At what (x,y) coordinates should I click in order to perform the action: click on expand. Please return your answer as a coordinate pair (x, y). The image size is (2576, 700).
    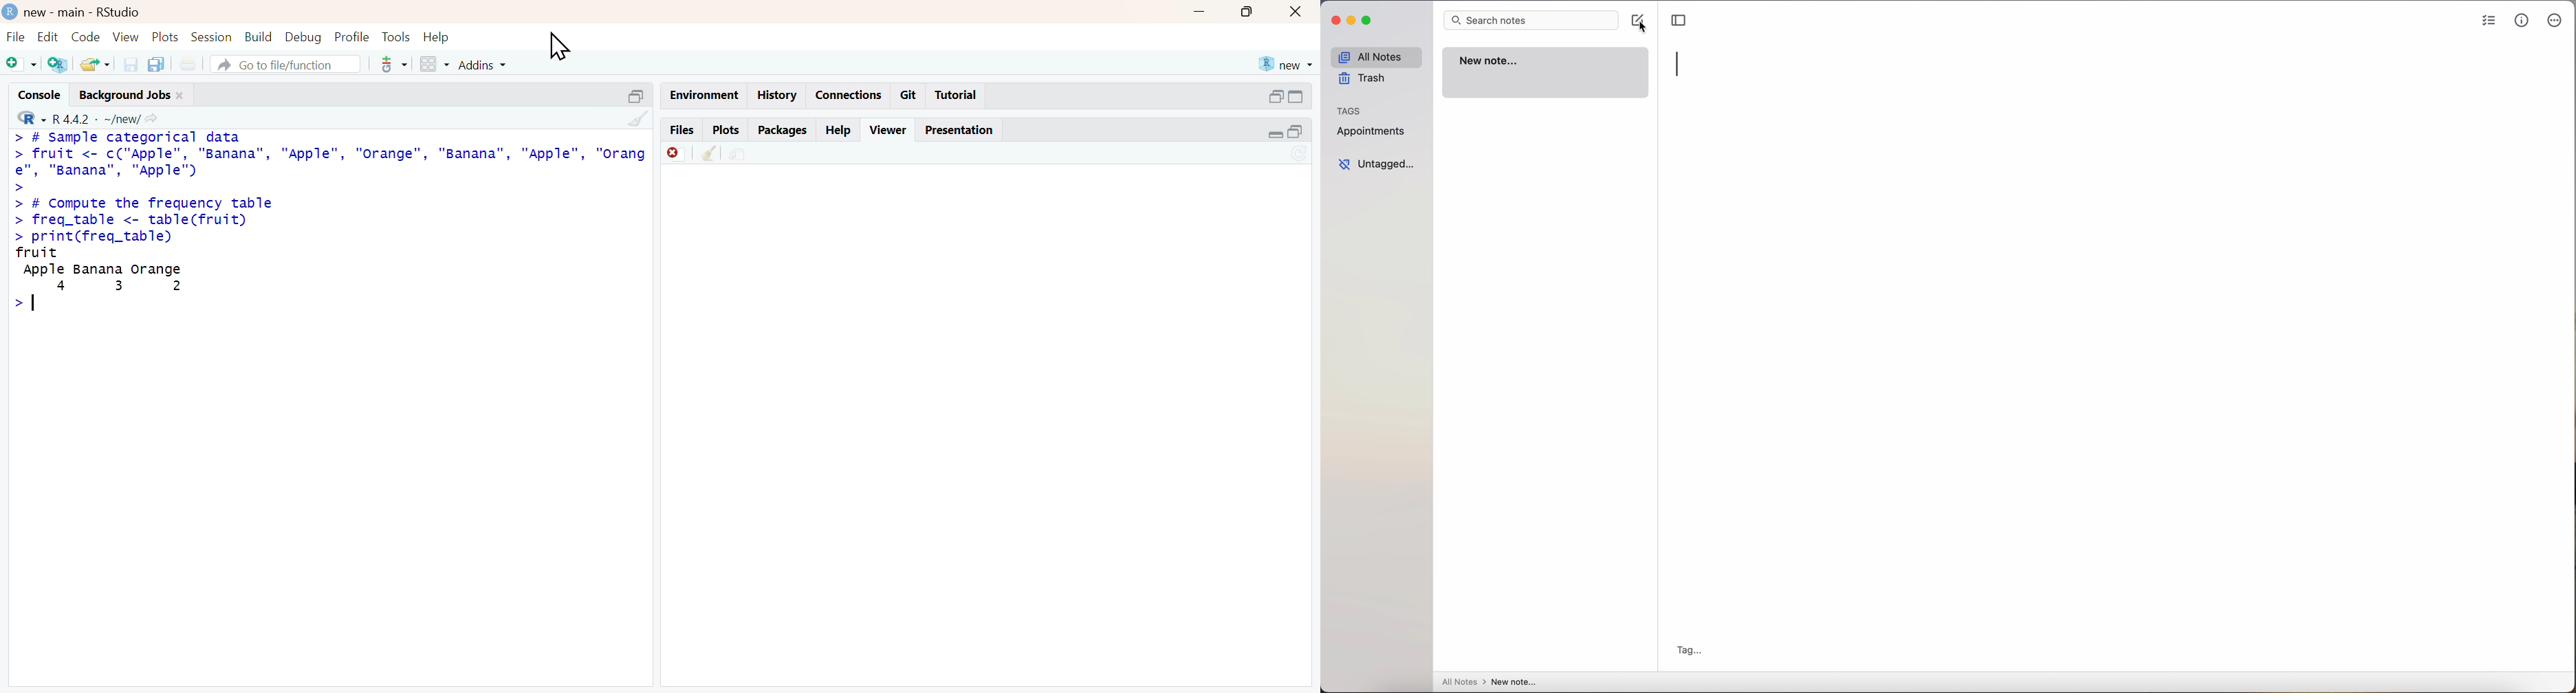
    Looking at the image, I should click on (1270, 134).